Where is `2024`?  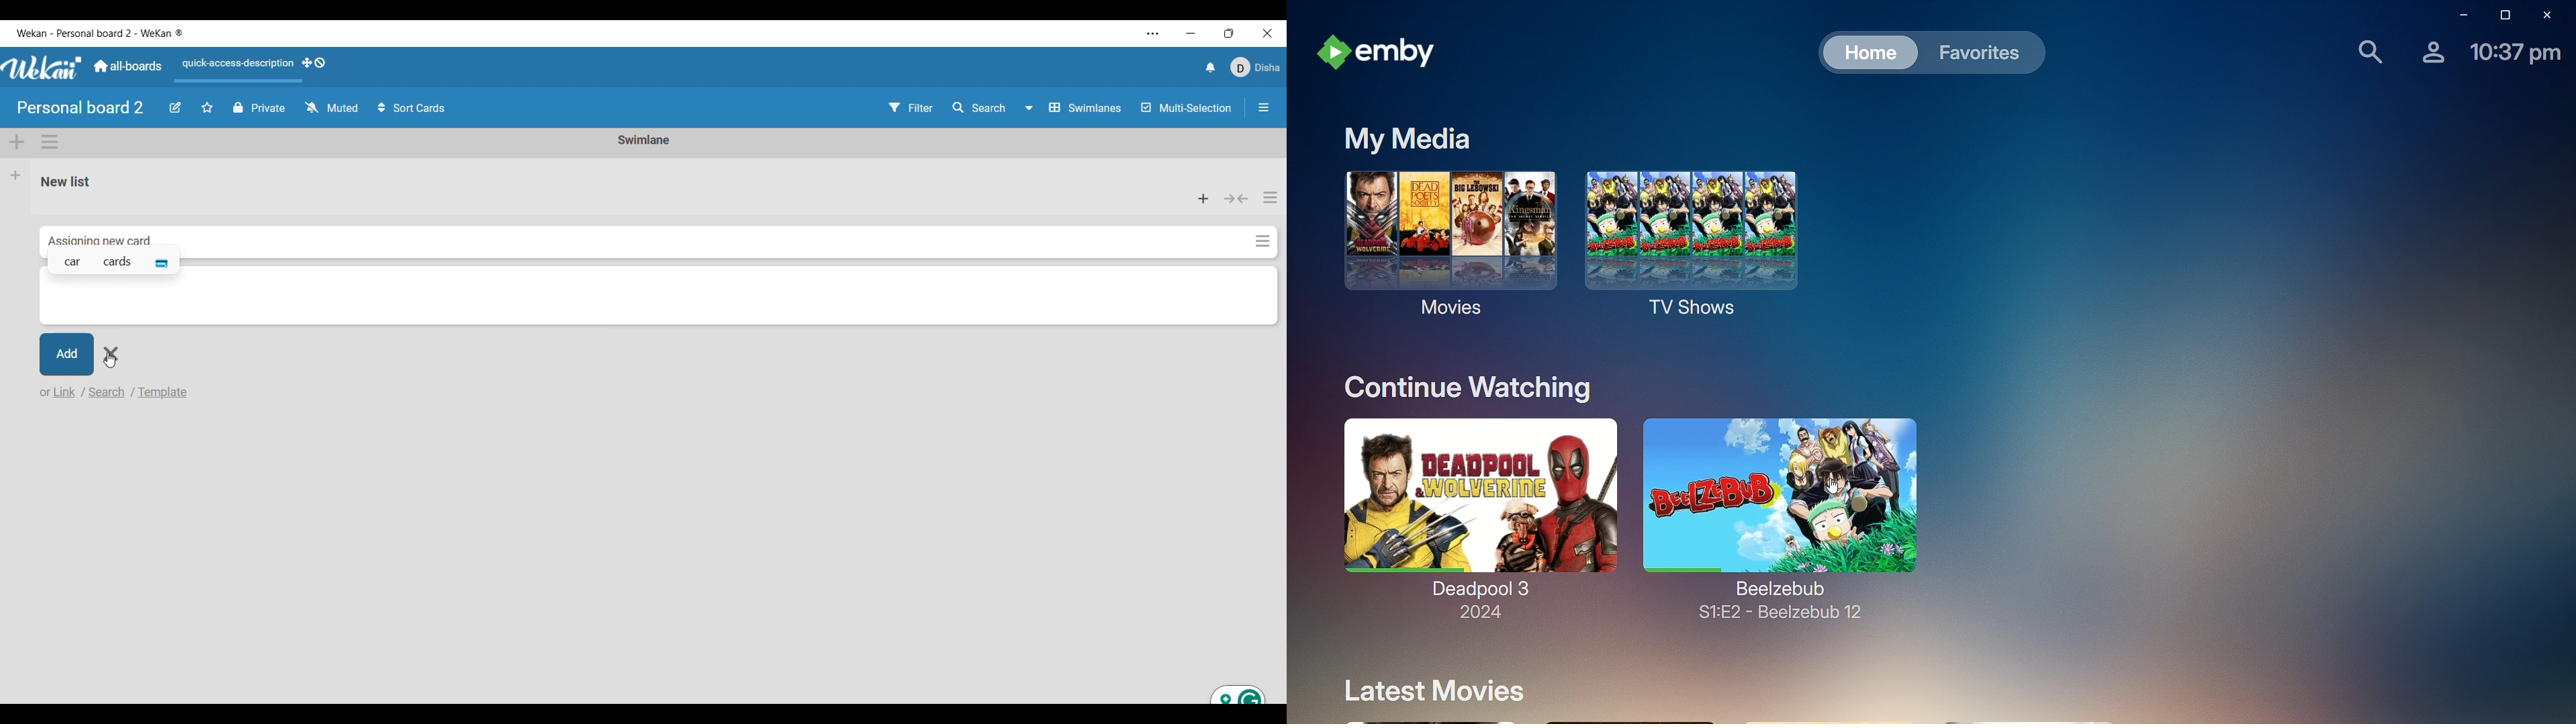 2024 is located at coordinates (1477, 613).